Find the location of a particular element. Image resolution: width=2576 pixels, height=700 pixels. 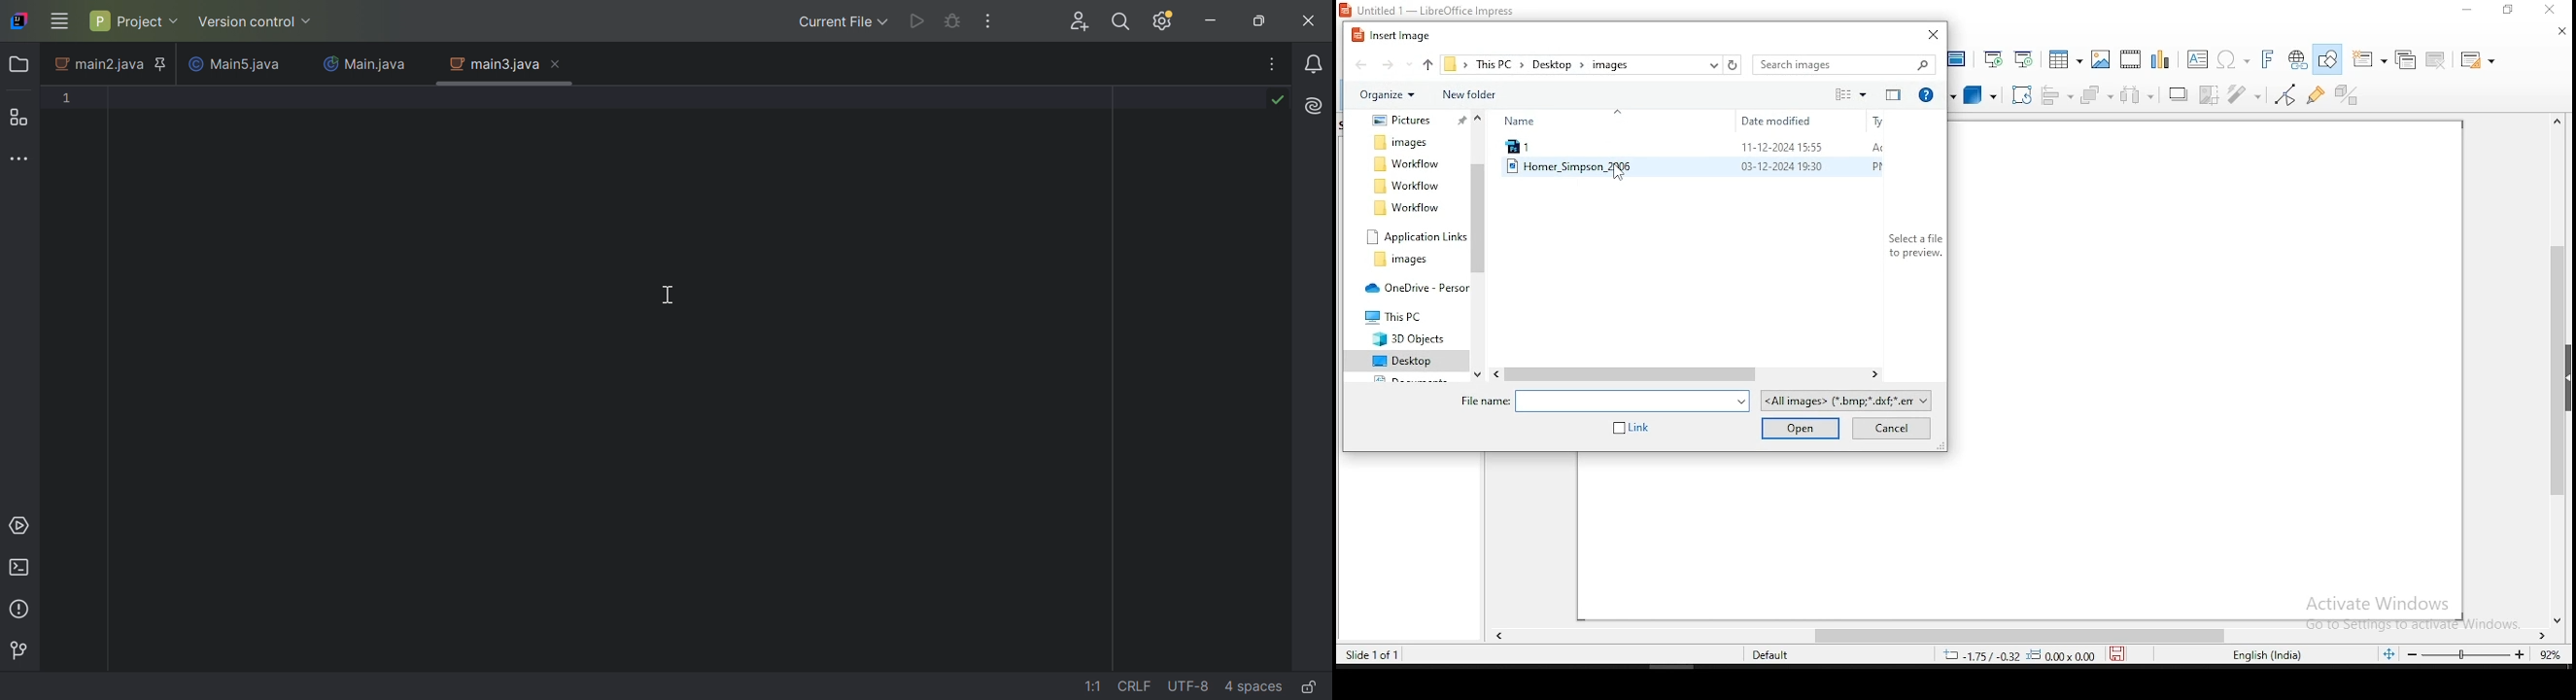

scroll down is located at coordinates (2564, 624).